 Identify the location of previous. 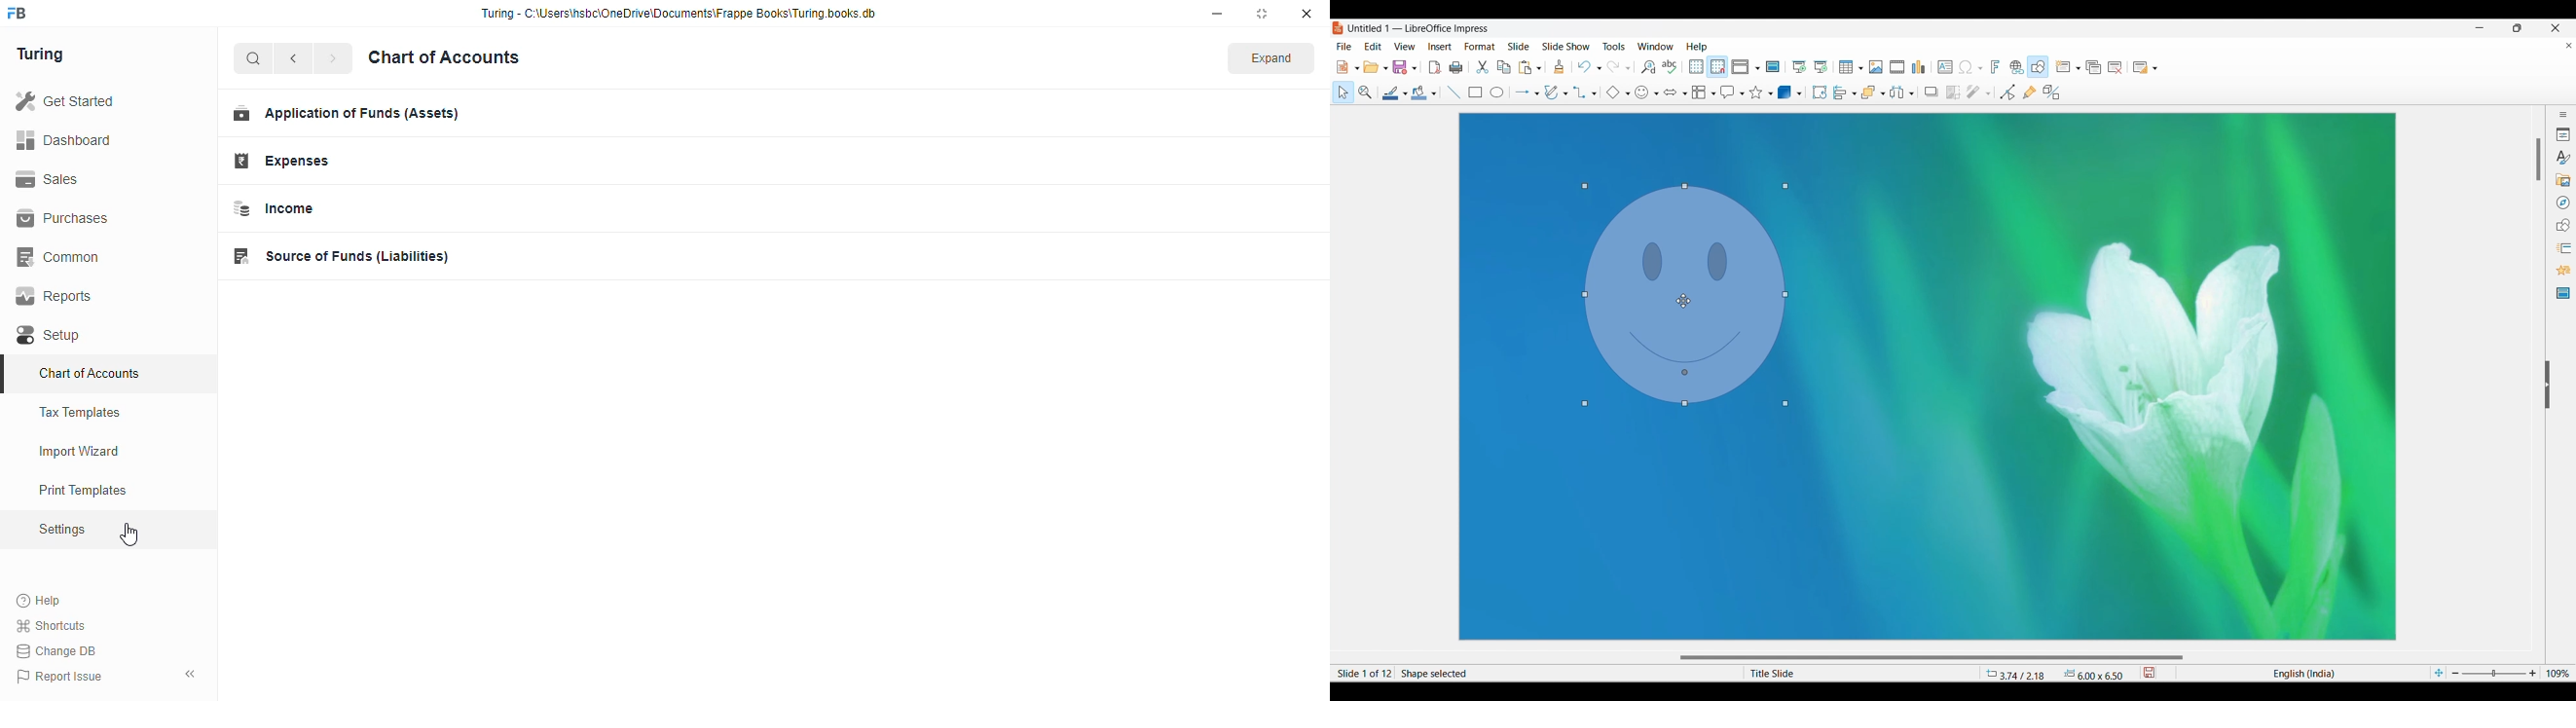
(294, 58).